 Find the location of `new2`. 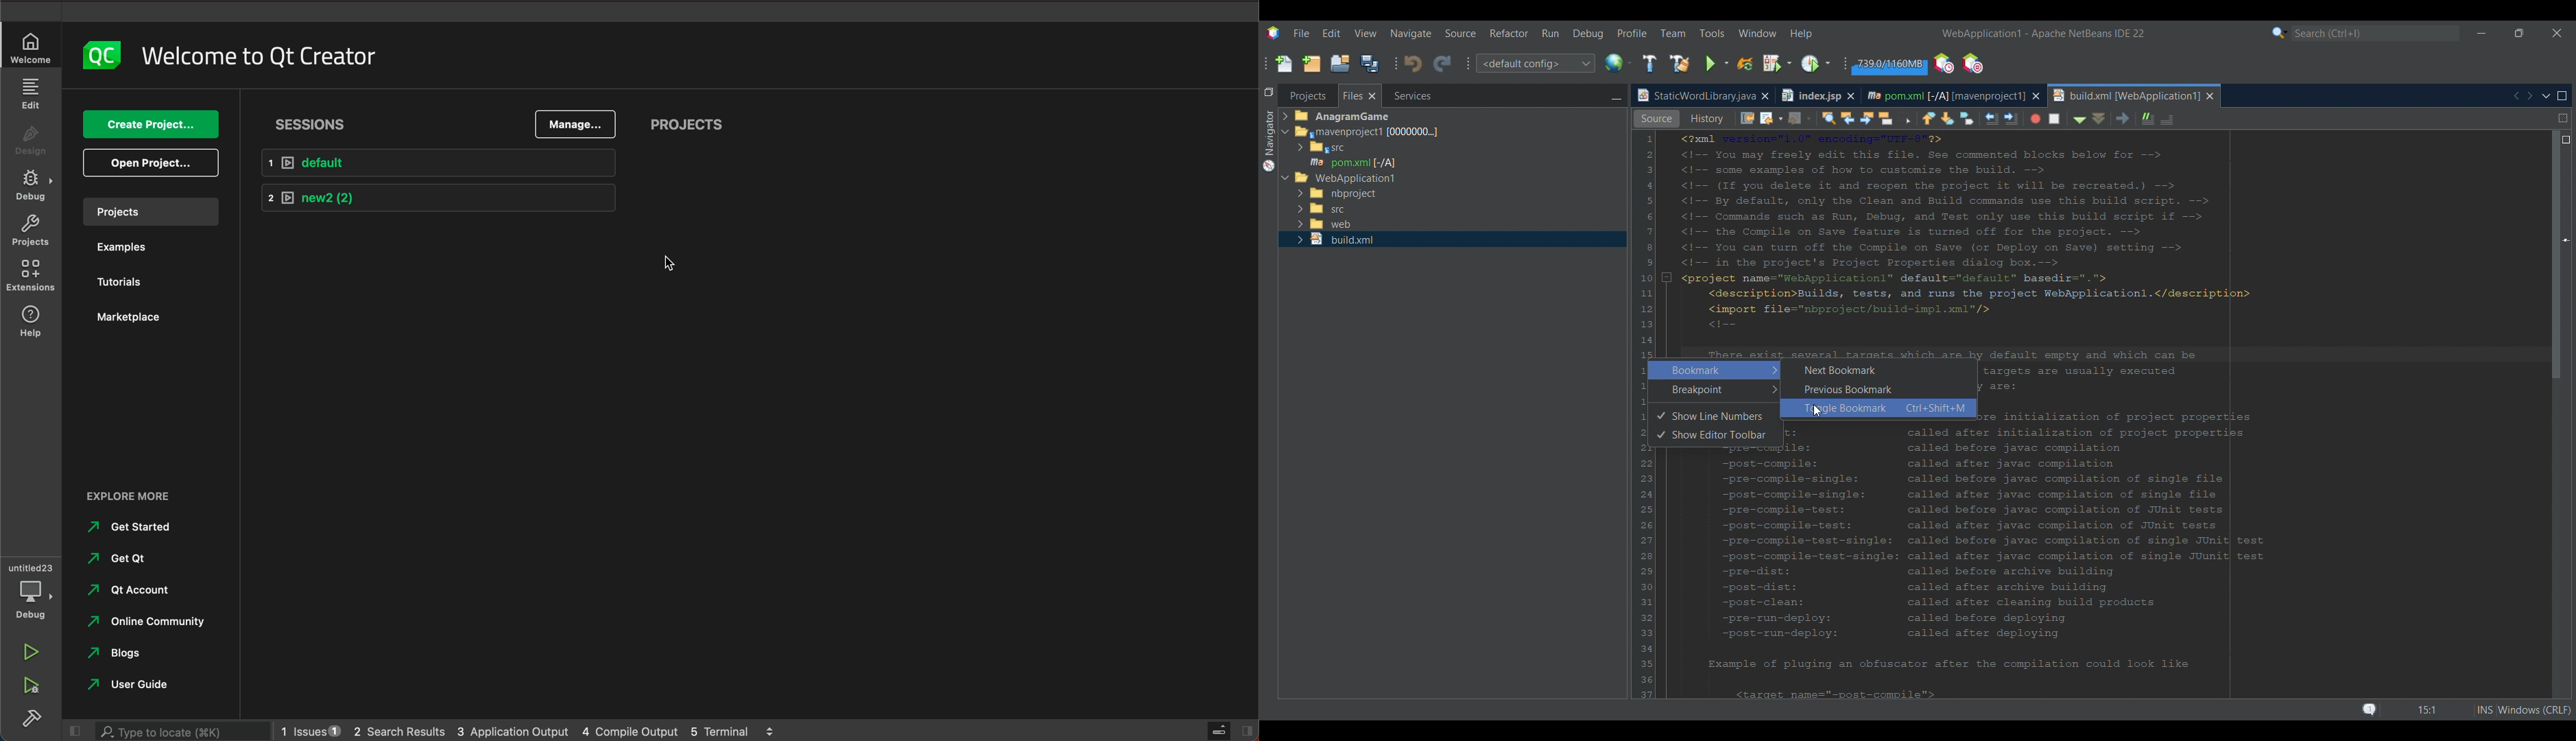

new2 is located at coordinates (439, 200).